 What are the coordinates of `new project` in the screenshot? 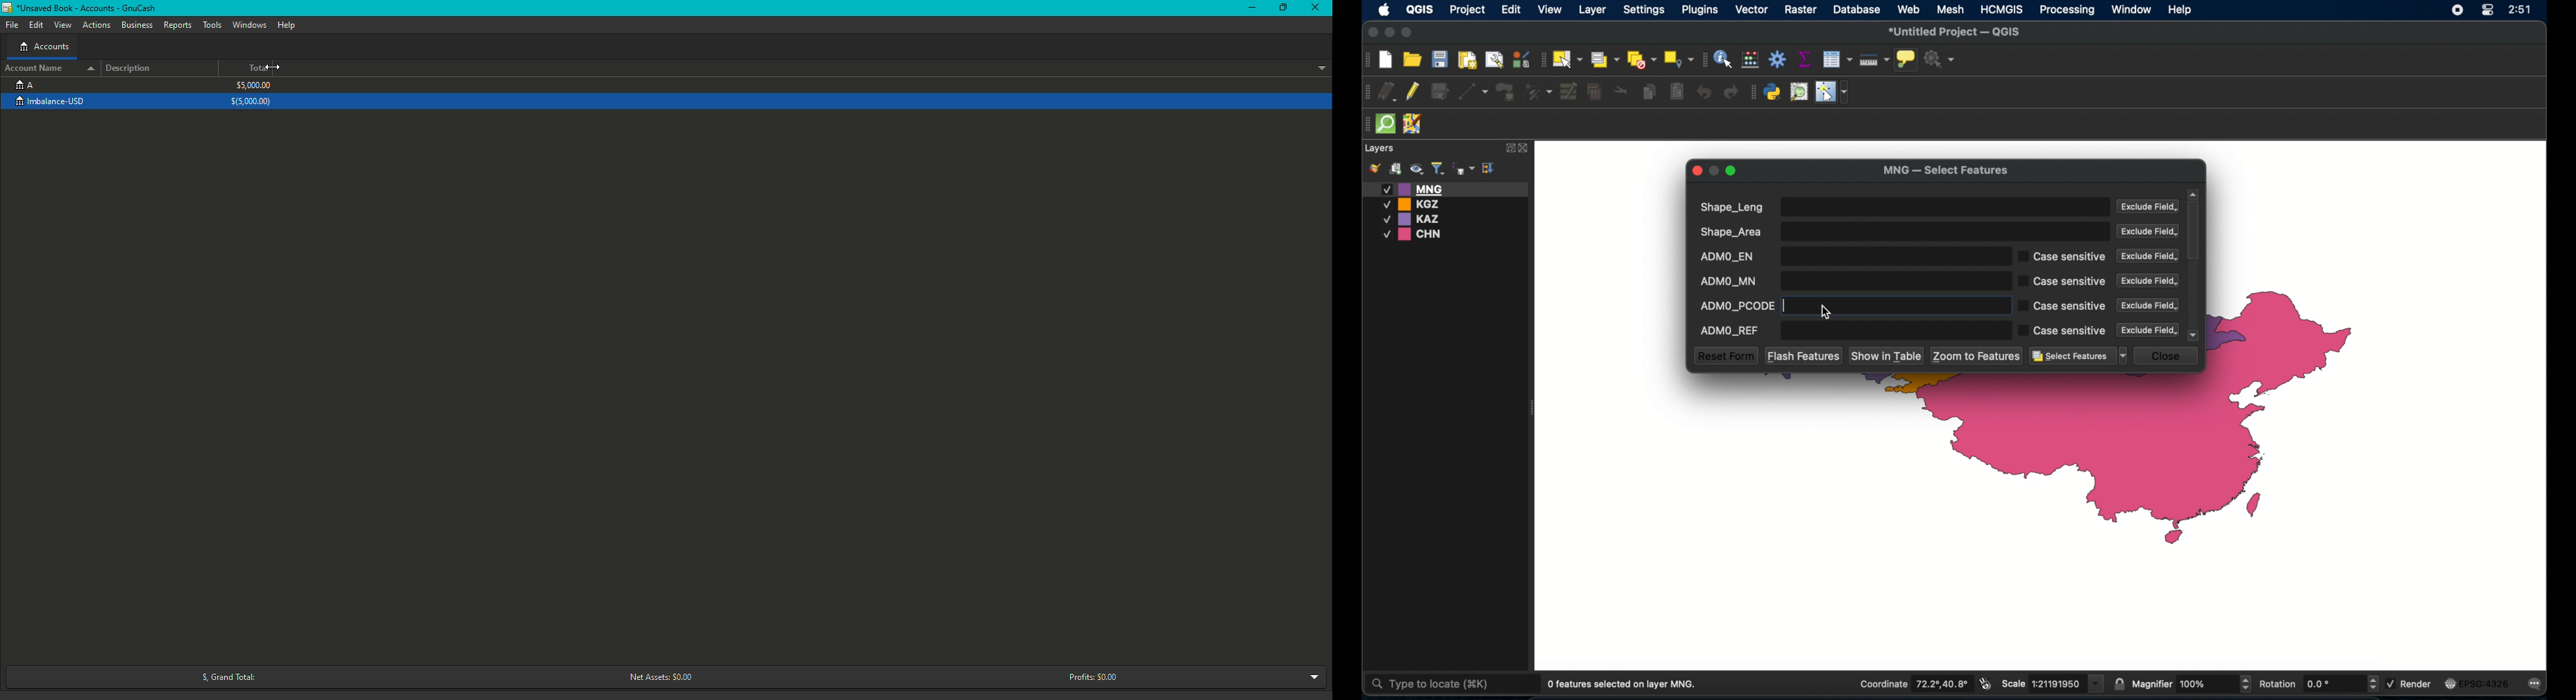 It's located at (1386, 60).